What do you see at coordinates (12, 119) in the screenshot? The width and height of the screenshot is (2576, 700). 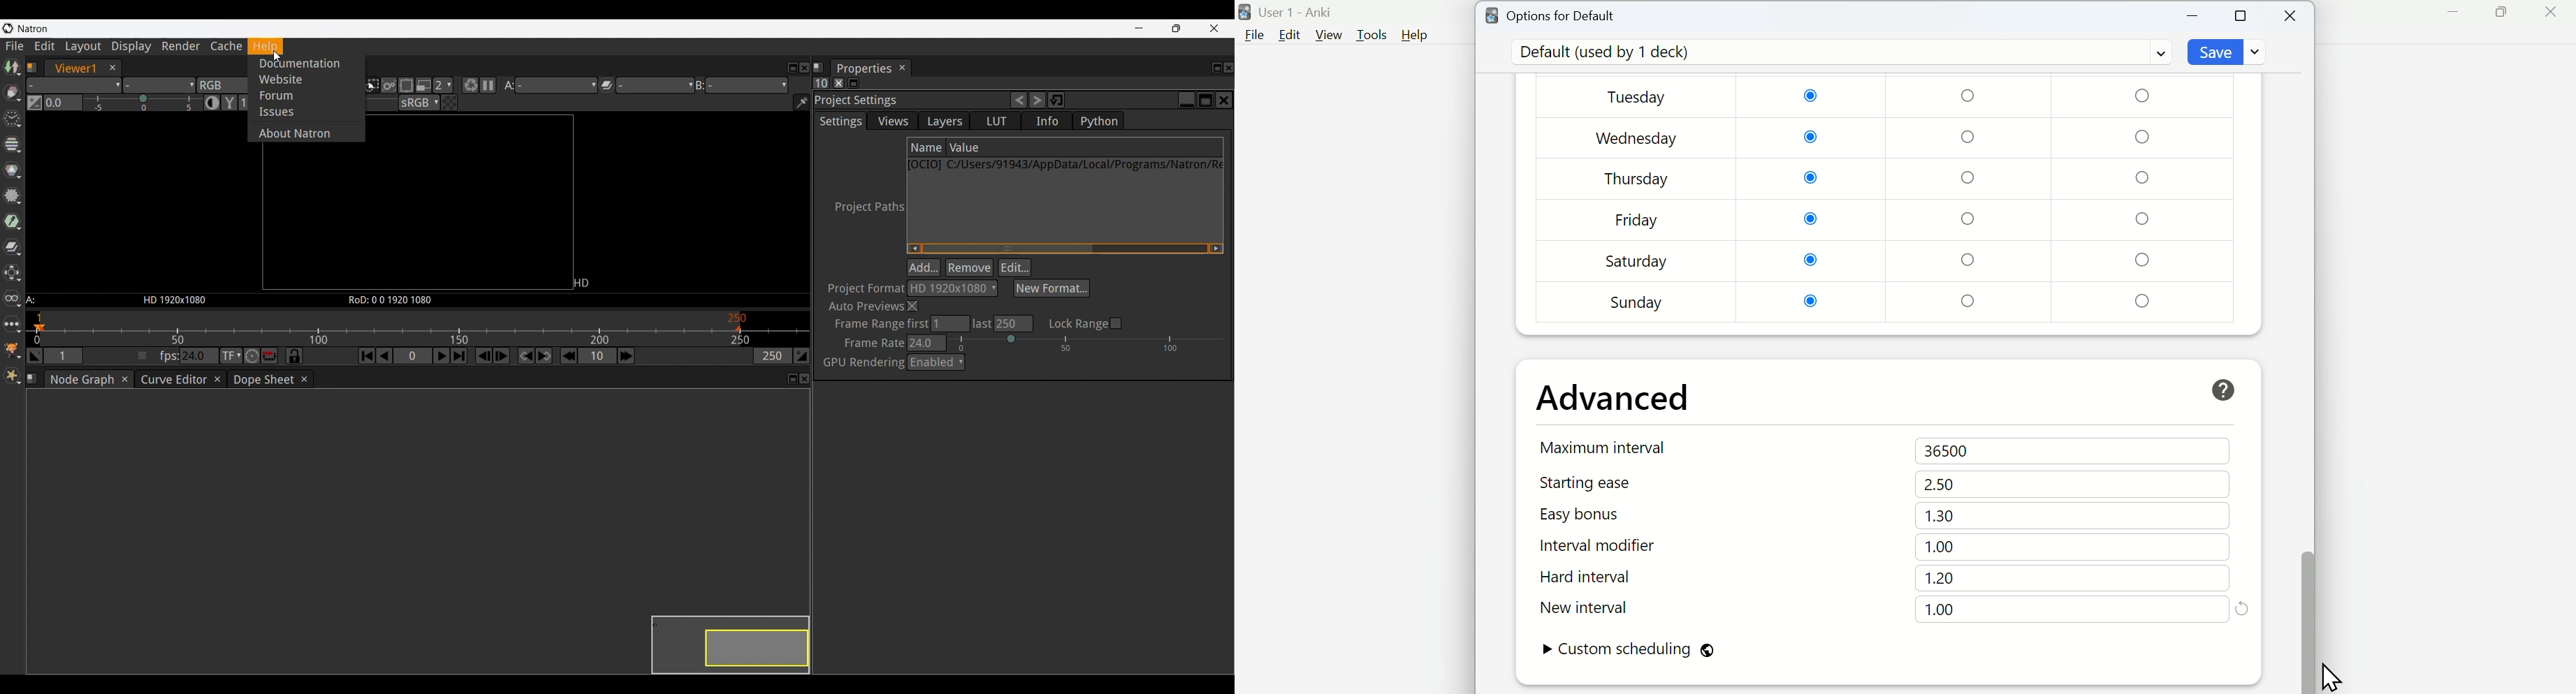 I see `Time options` at bounding box center [12, 119].